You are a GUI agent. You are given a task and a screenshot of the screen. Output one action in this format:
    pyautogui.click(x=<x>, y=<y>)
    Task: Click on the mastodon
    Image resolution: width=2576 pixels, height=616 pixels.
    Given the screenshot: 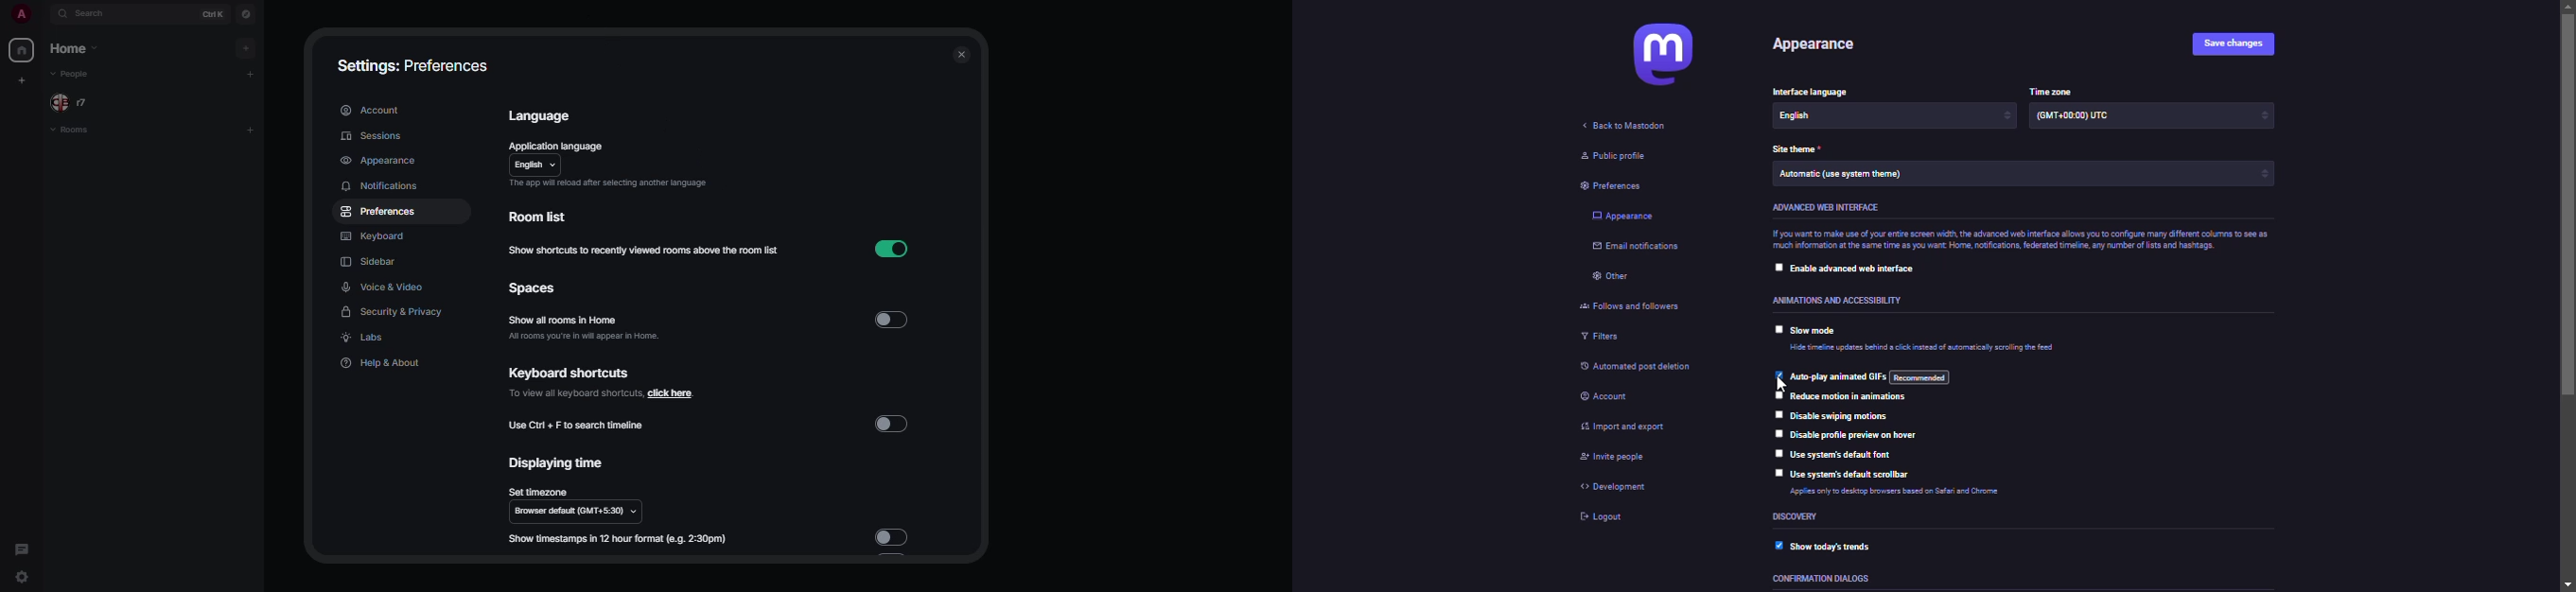 What is the action you would take?
    pyautogui.click(x=1667, y=55)
    